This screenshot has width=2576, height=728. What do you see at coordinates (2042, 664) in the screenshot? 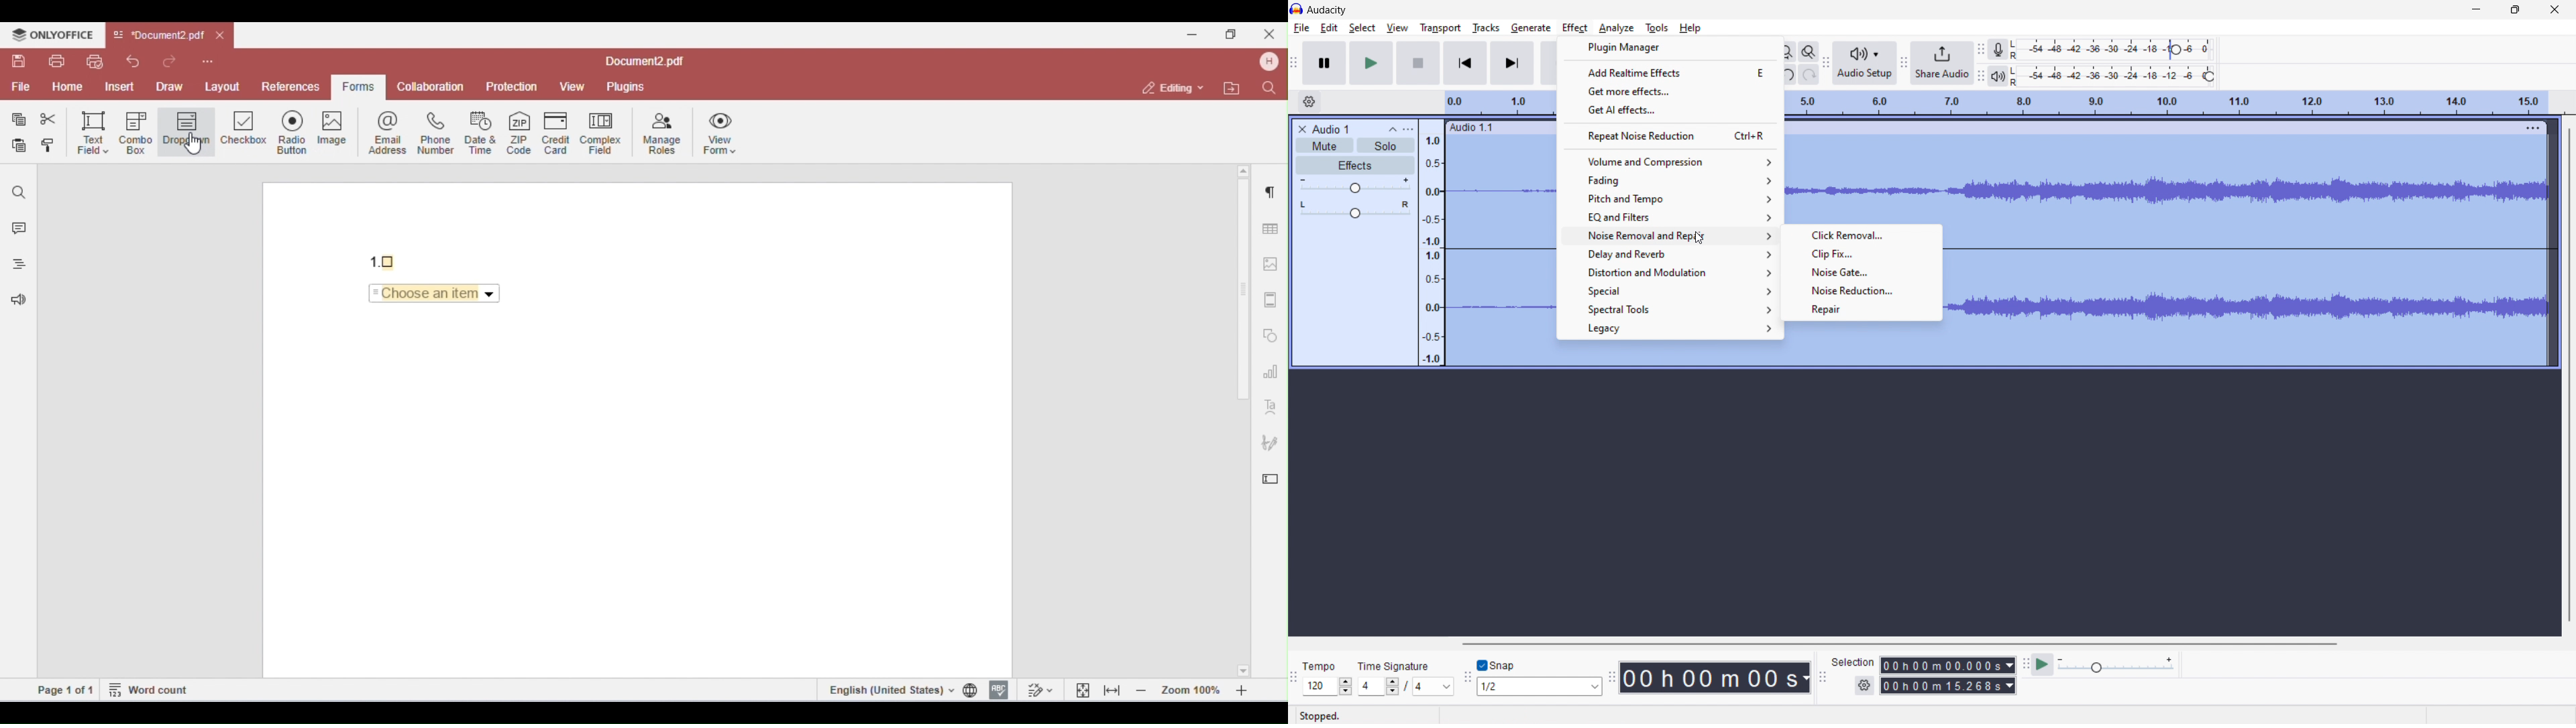
I see `play at speed` at bounding box center [2042, 664].